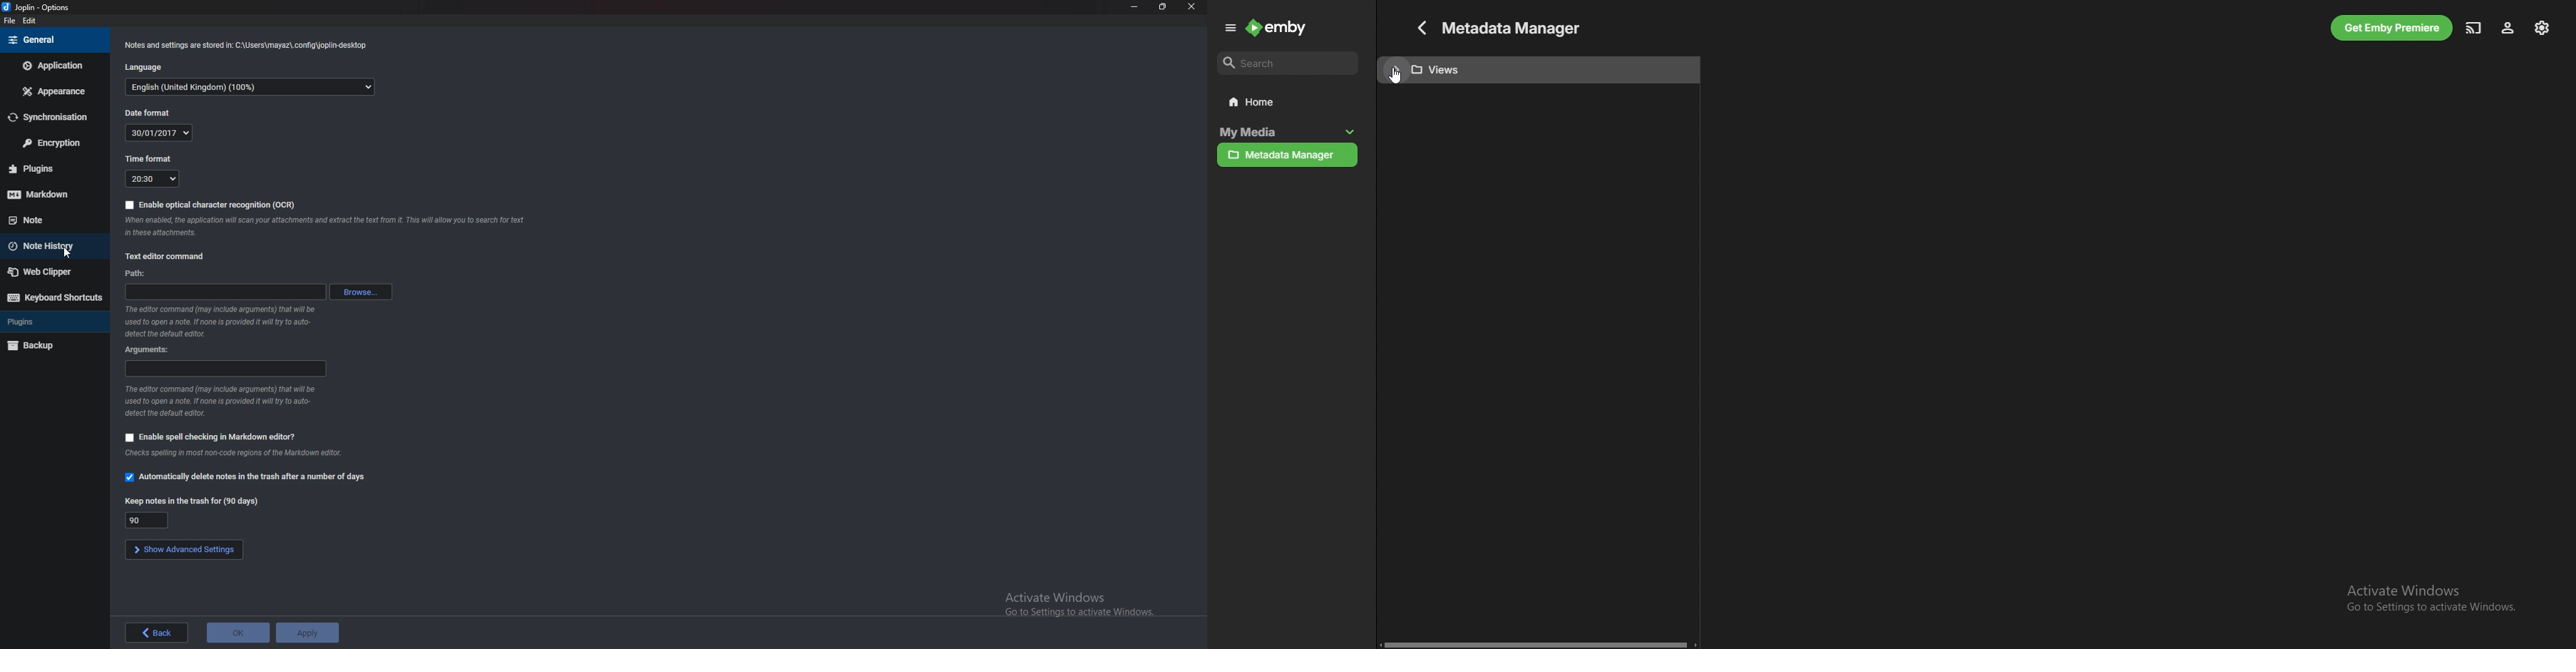  What do you see at coordinates (53, 143) in the screenshot?
I see `Encryption` at bounding box center [53, 143].